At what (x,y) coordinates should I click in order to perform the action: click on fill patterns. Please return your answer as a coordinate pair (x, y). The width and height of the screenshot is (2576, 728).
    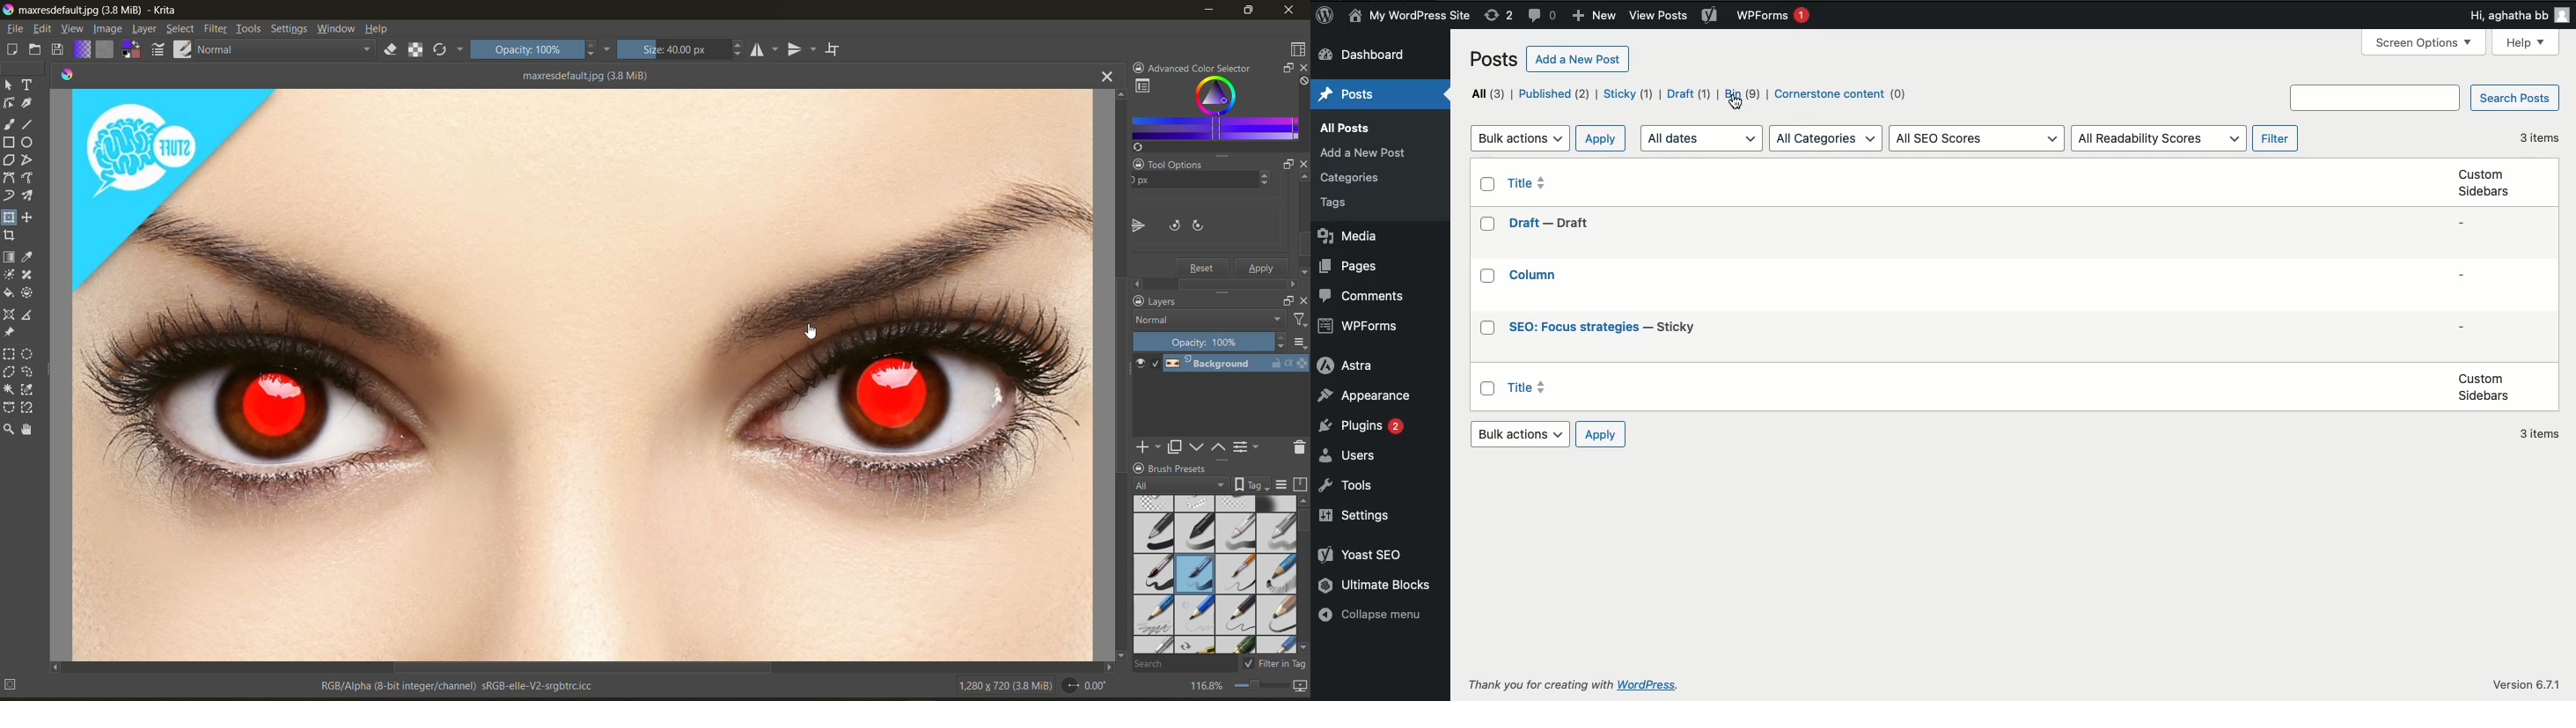
    Looking at the image, I should click on (107, 50).